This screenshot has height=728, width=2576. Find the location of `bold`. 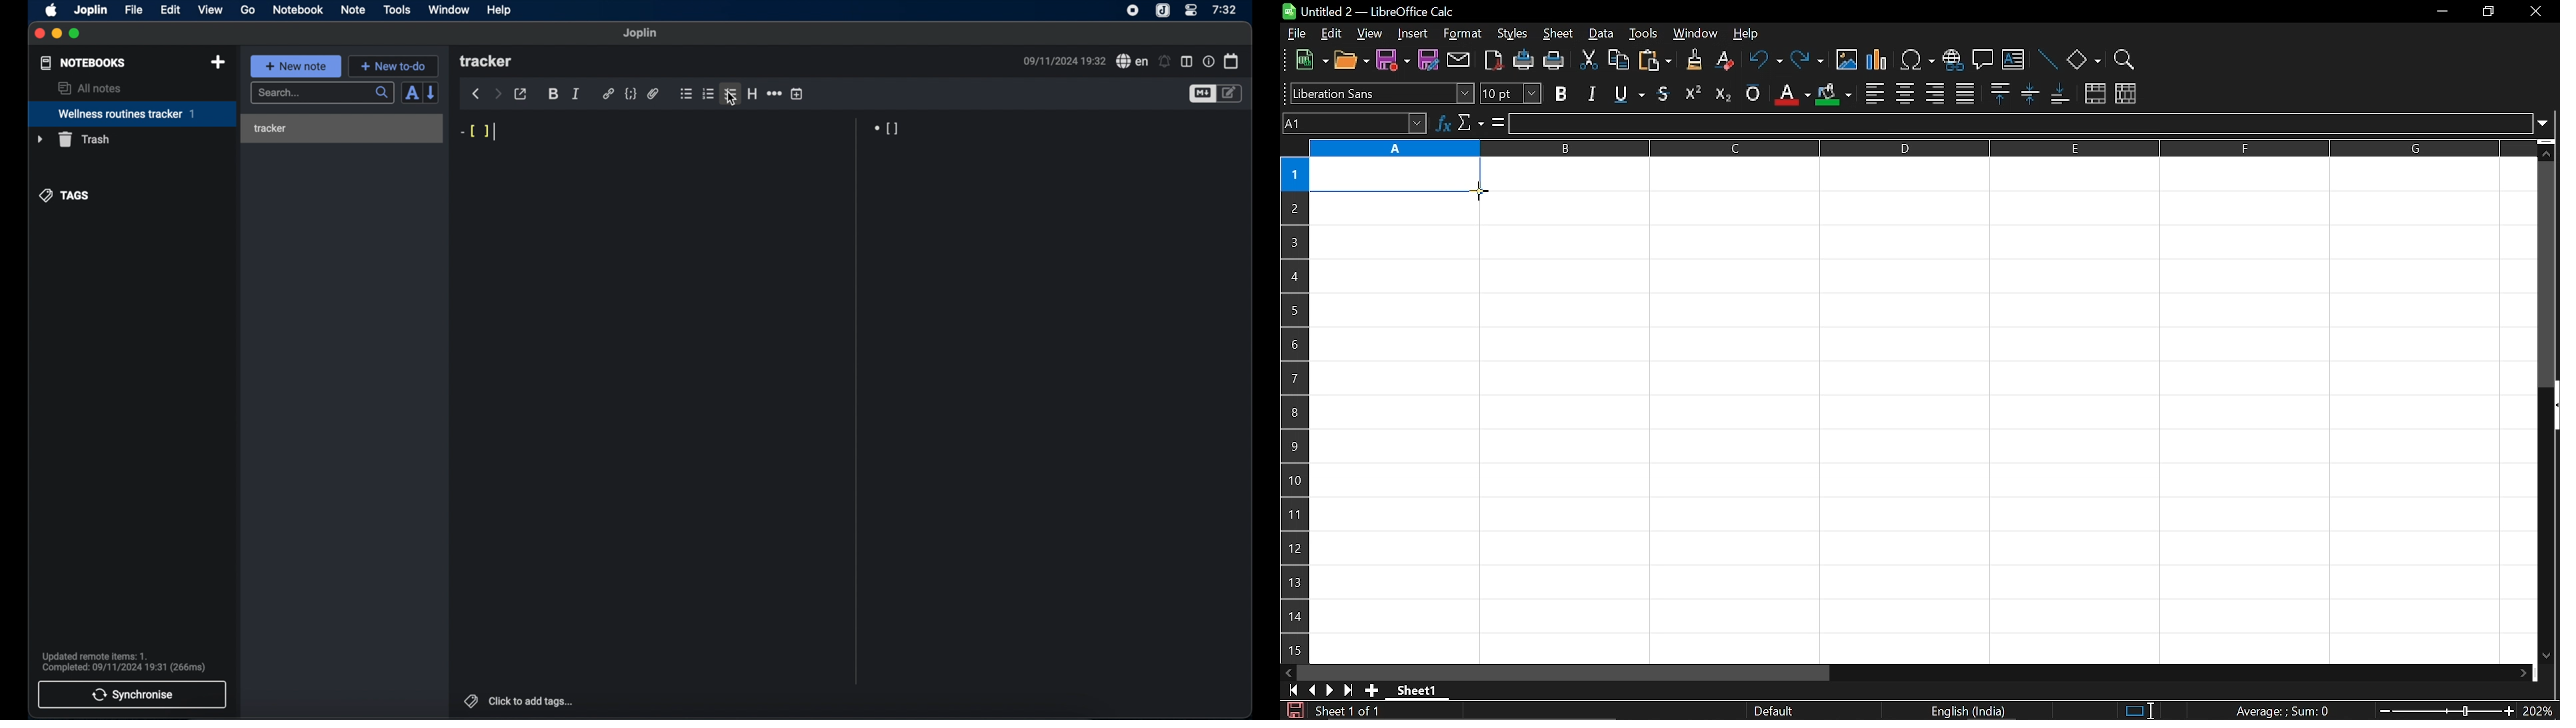

bold is located at coordinates (1561, 94).